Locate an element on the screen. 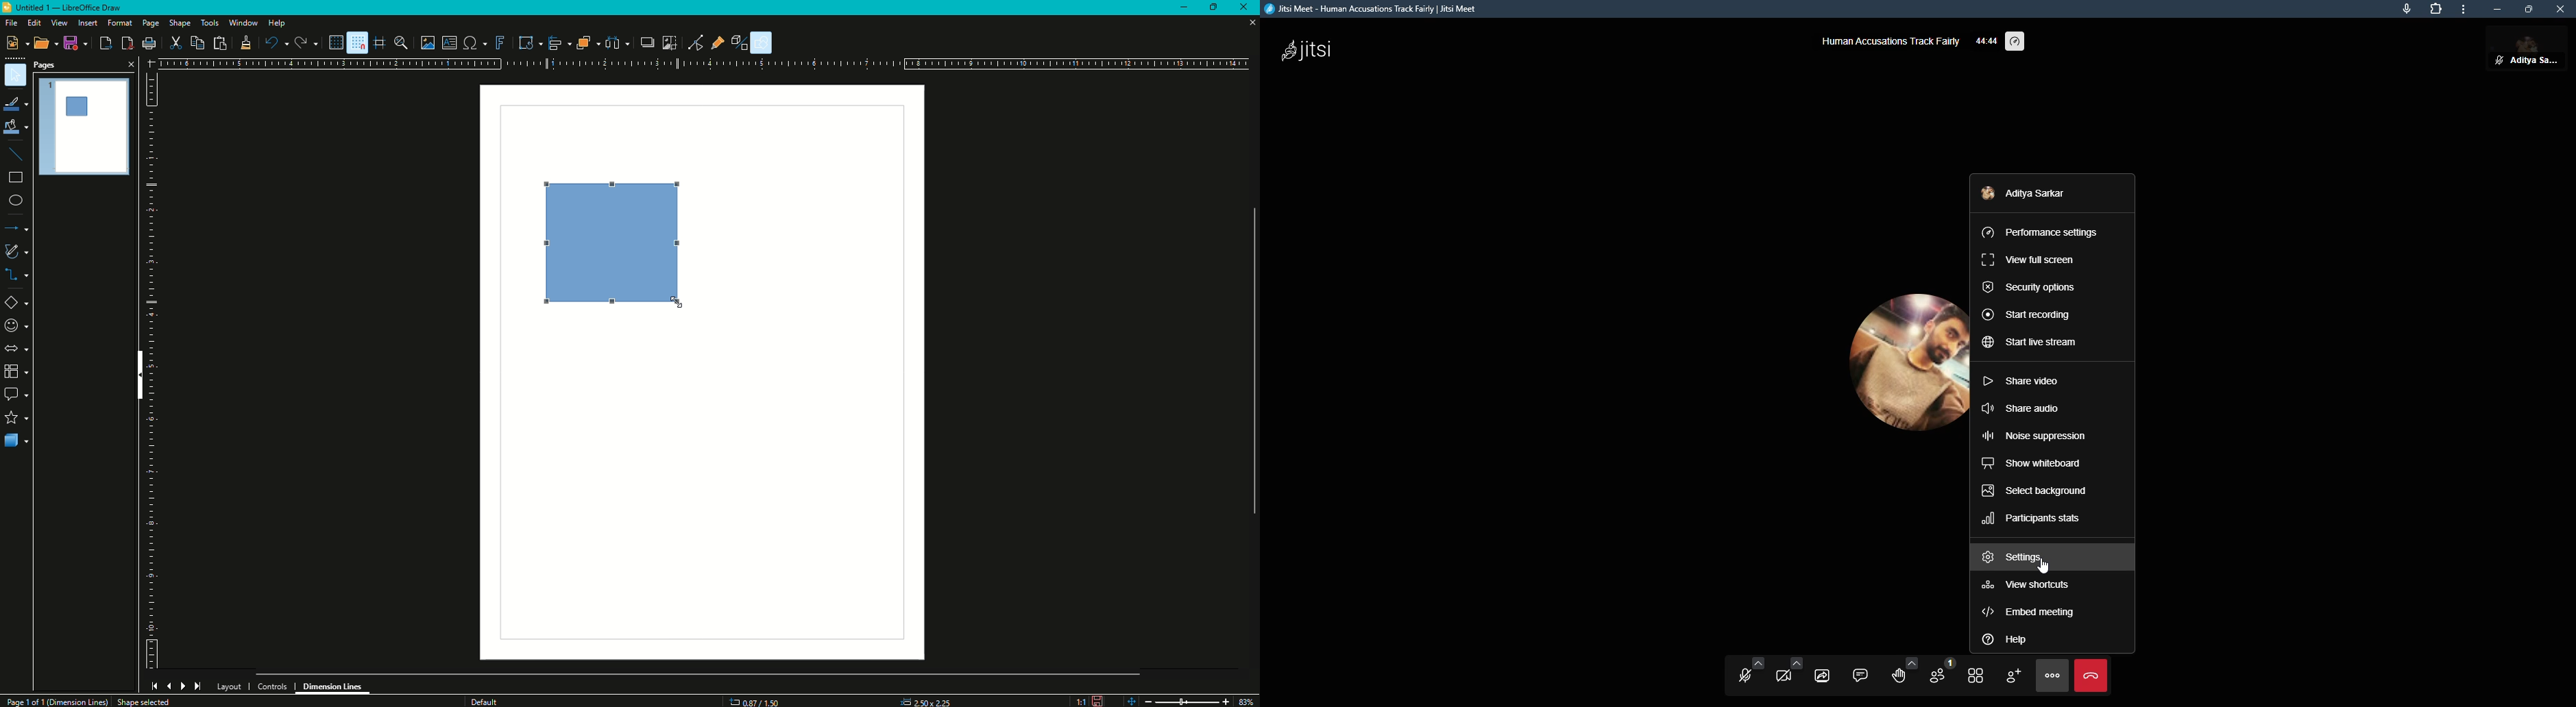  Connectors is located at coordinates (17, 276).